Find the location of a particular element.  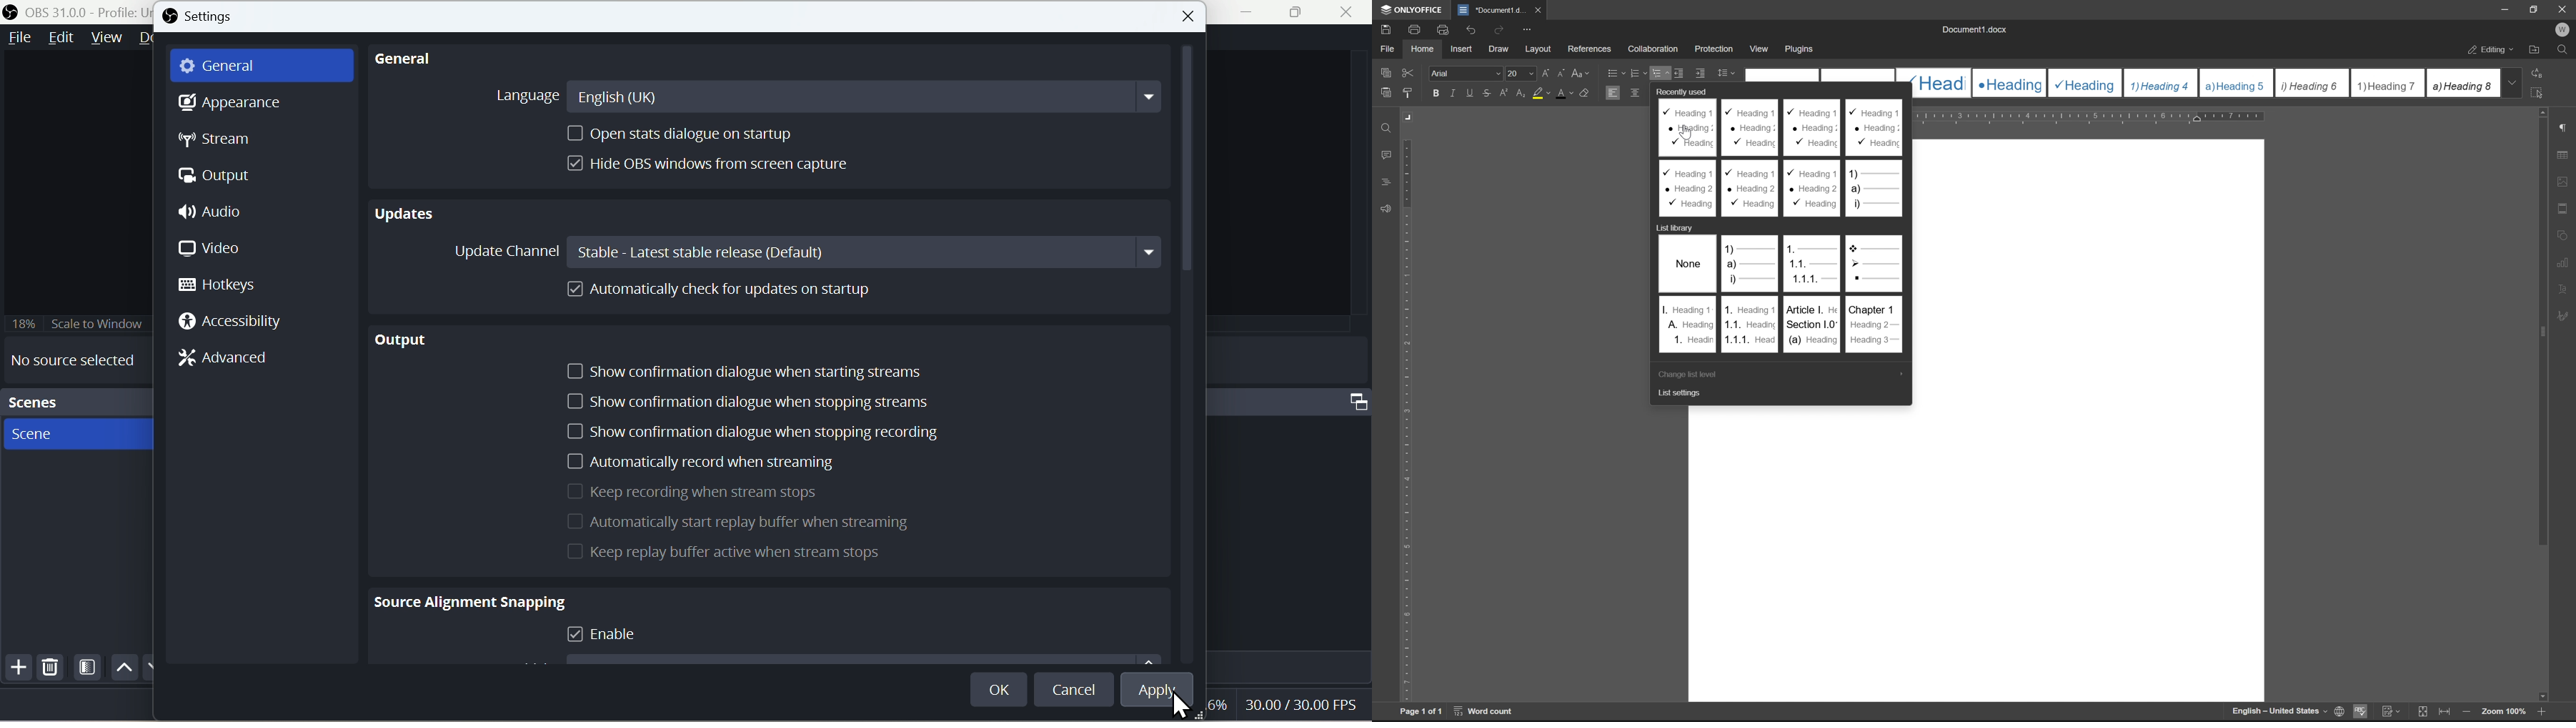

 is located at coordinates (110, 42).